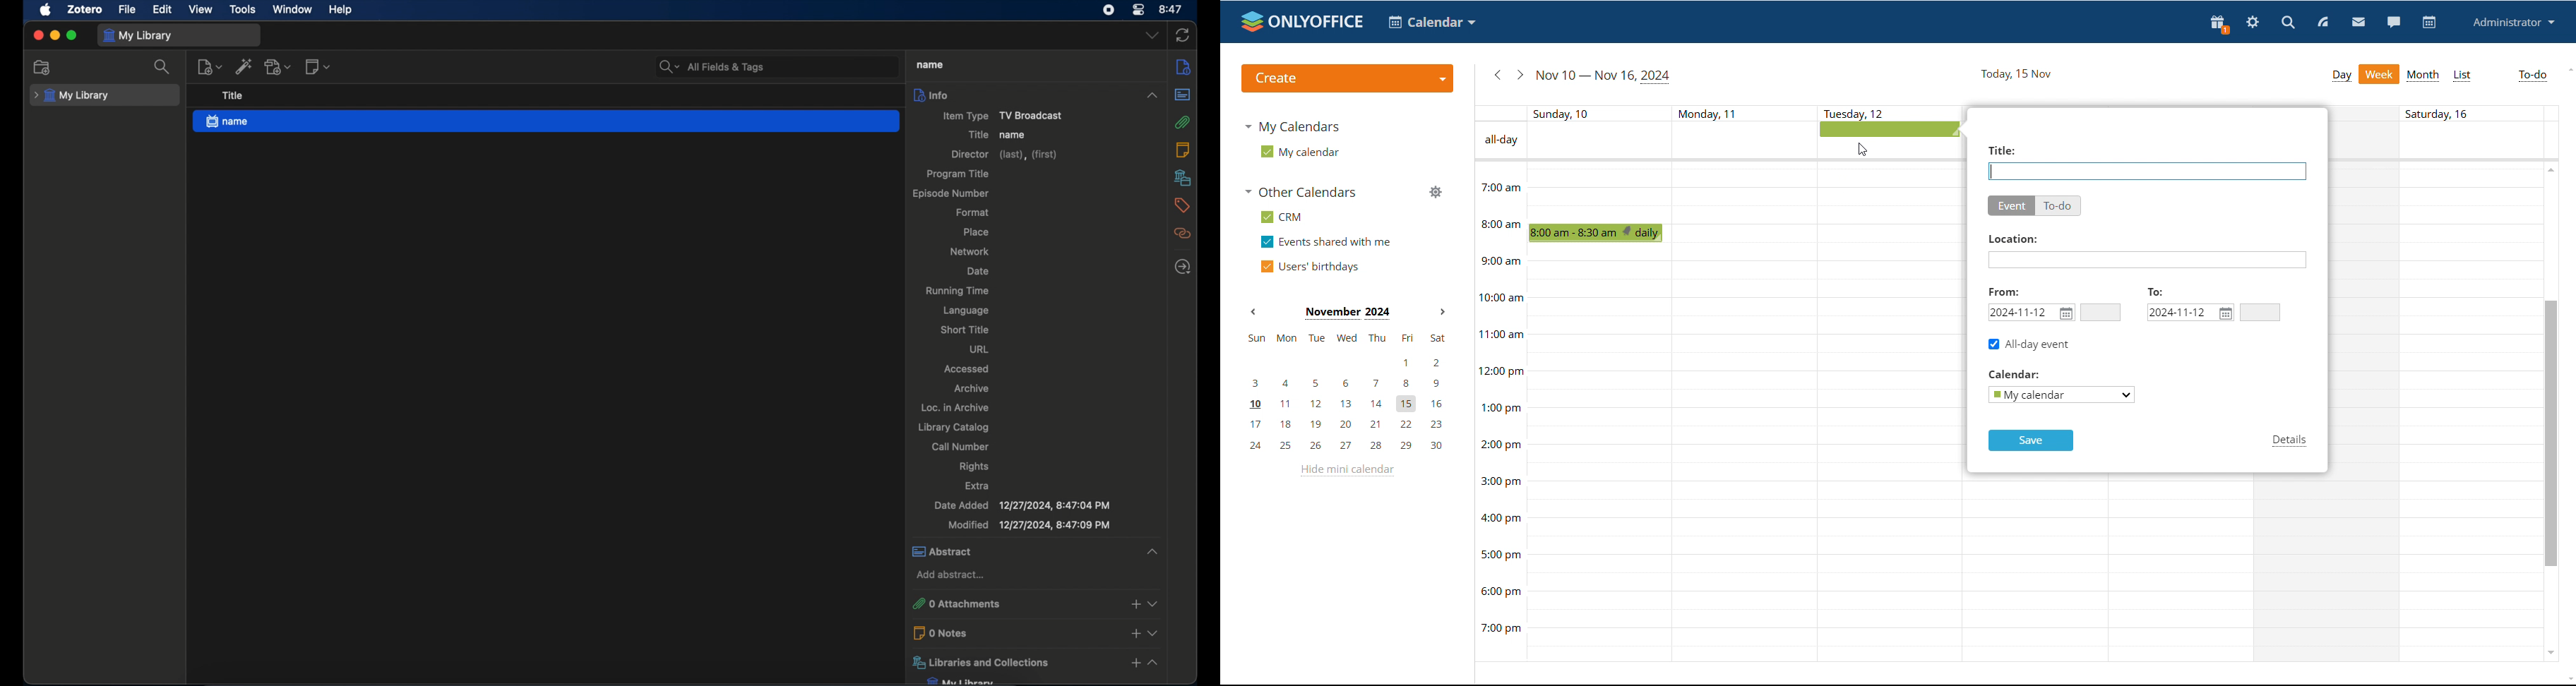  What do you see at coordinates (2013, 374) in the screenshot?
I see `` at bounding box center [2013, 374].